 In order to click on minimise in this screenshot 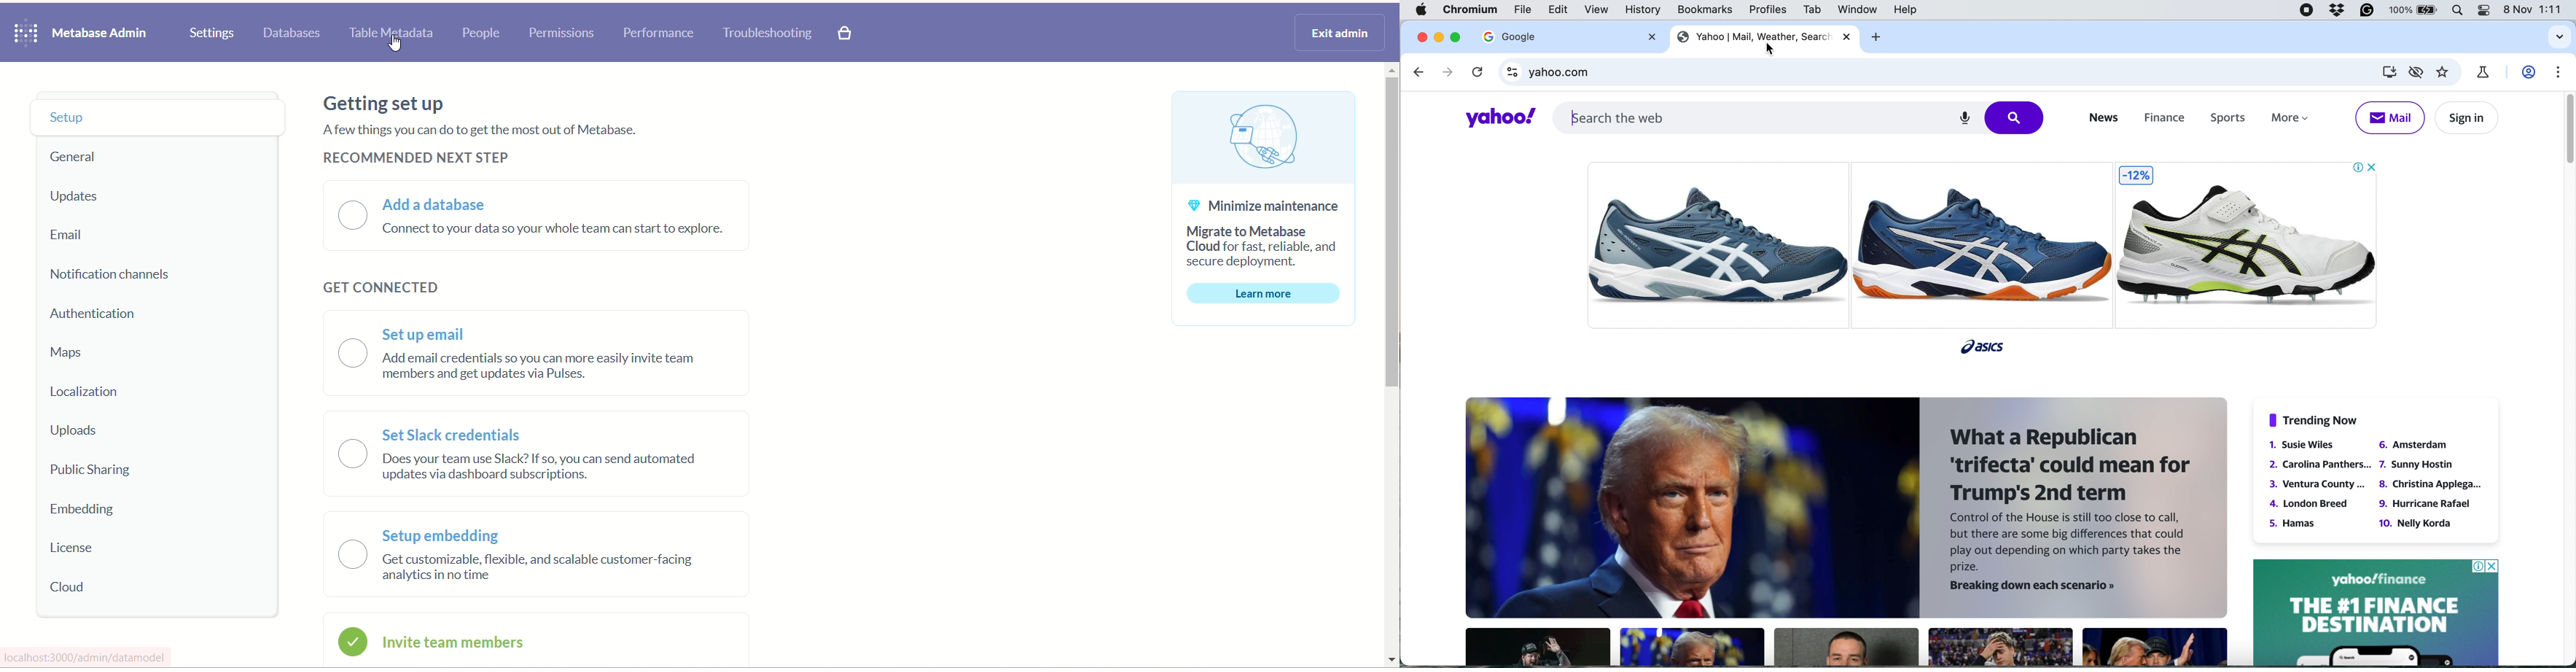, I will do `click(1440, 37)`.